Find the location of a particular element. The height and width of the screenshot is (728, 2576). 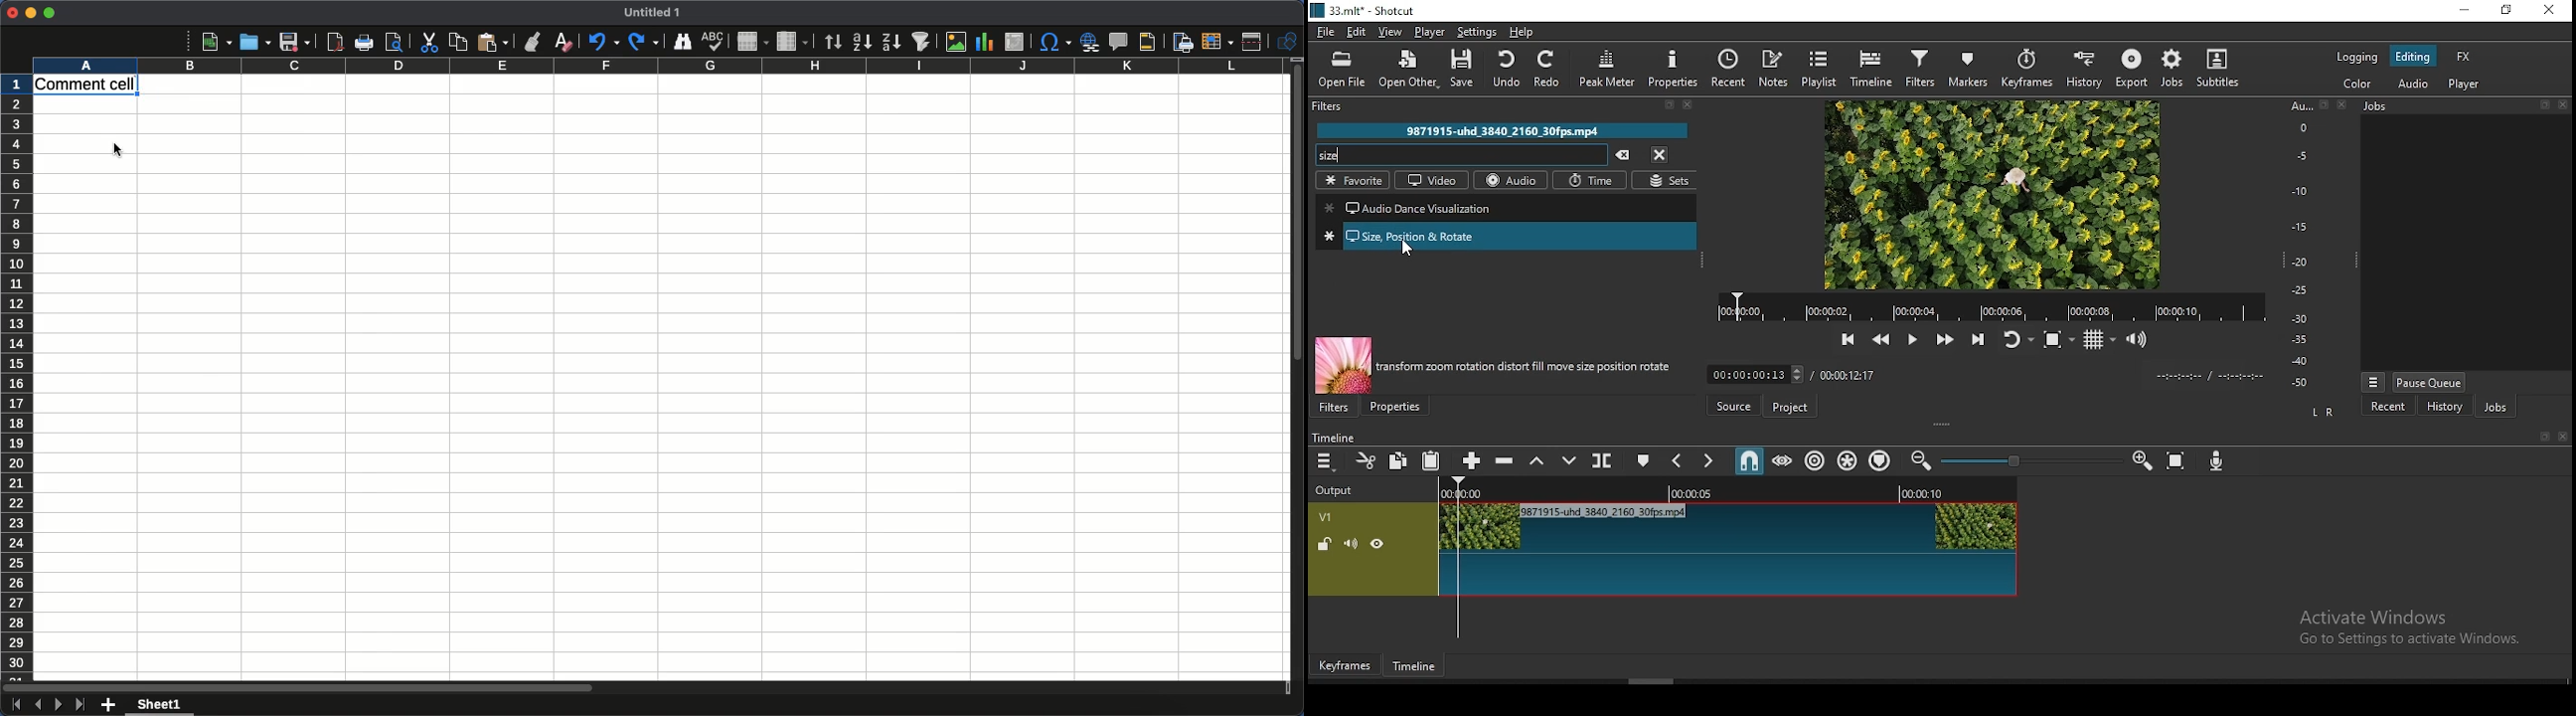

Clone formatting is located at coordinates (532, 40).